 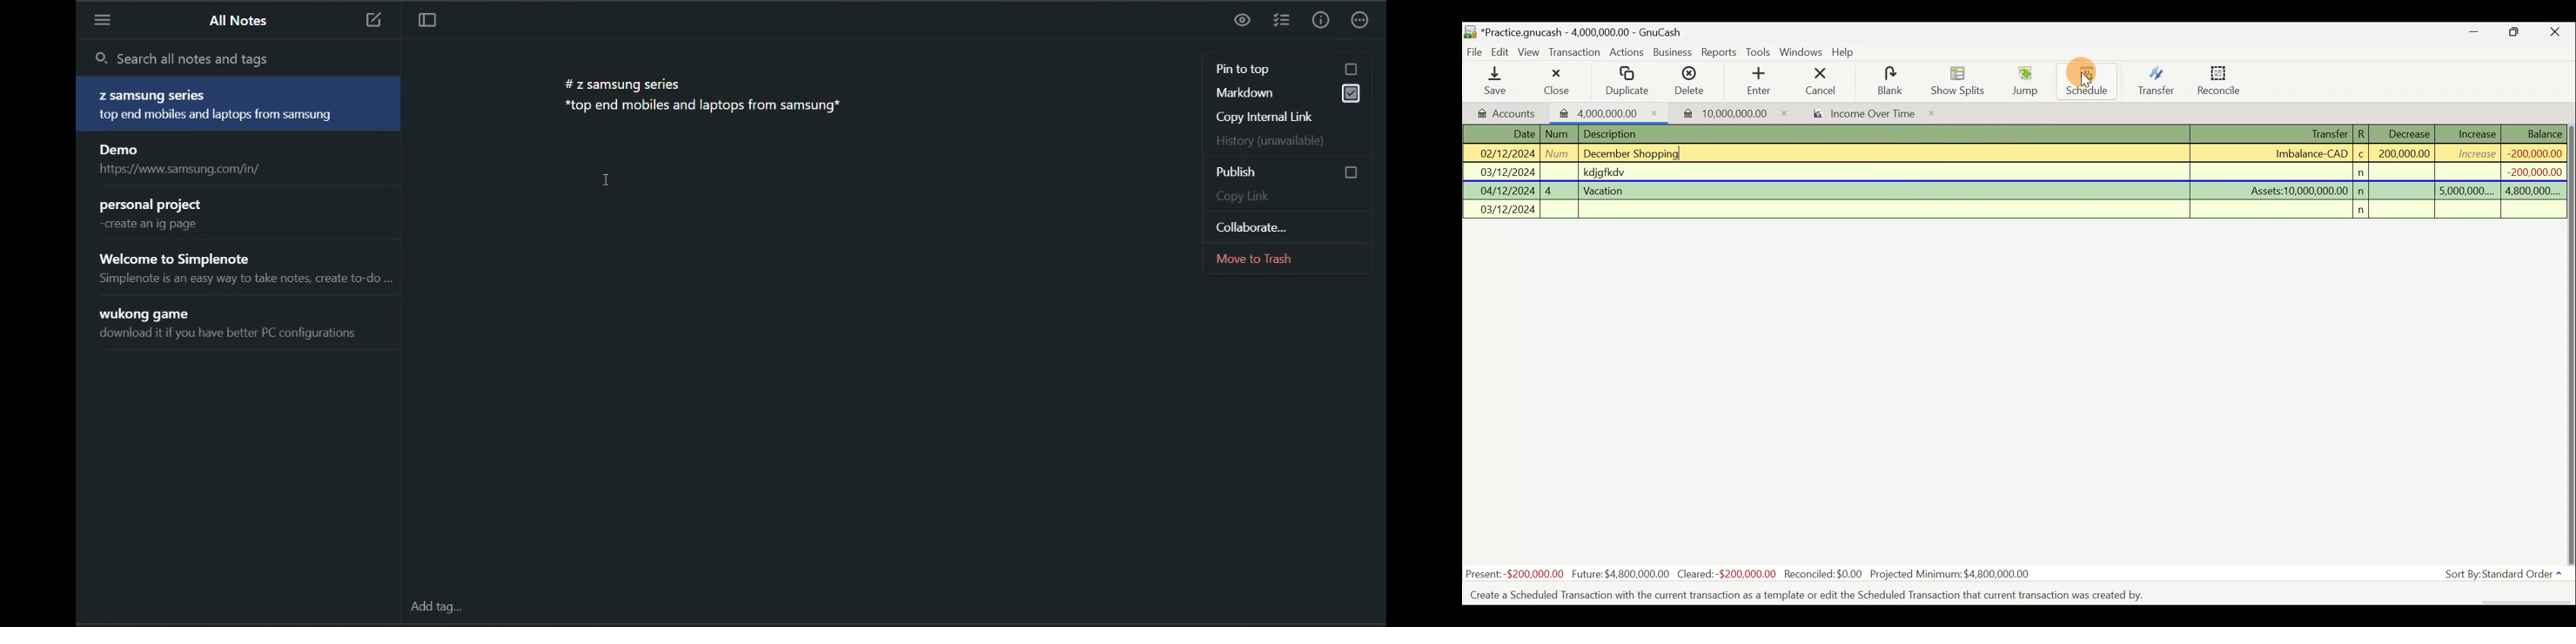 I want to click on Document name, so click(x=1587, y=33).